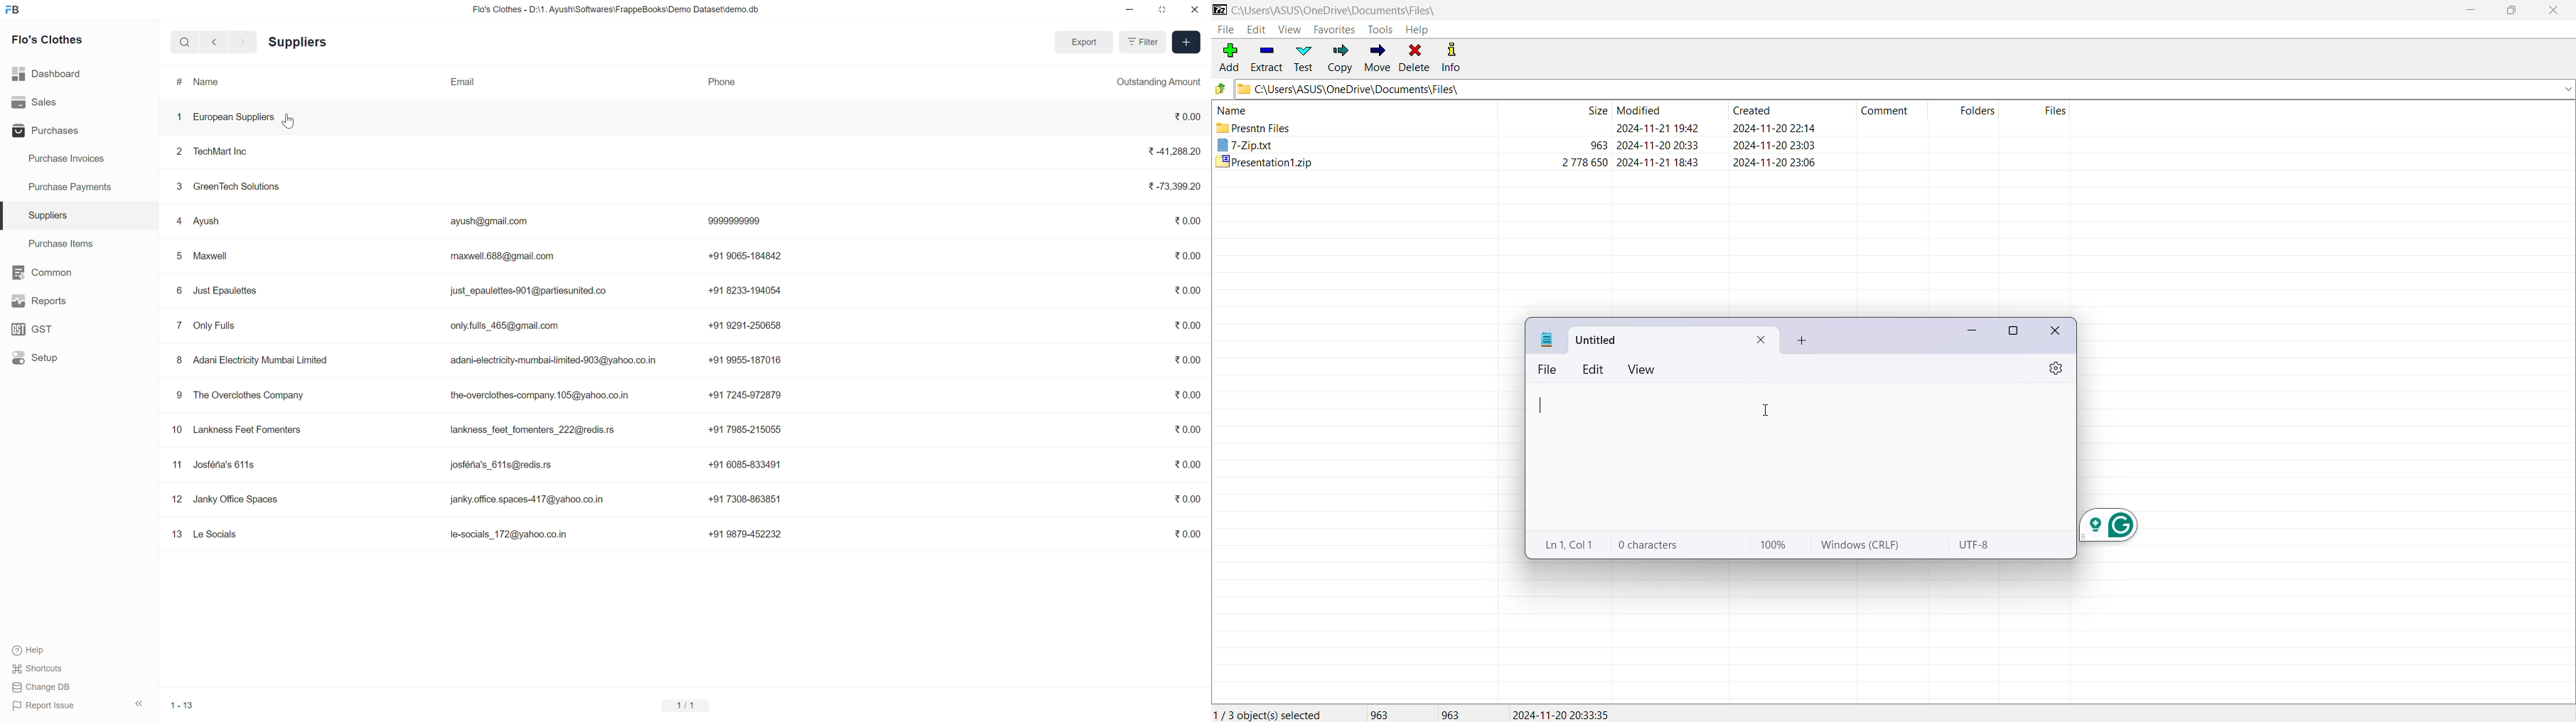 The width and height of the screenshot is (2576, 728). I want to click on Email, so click(458, 80).